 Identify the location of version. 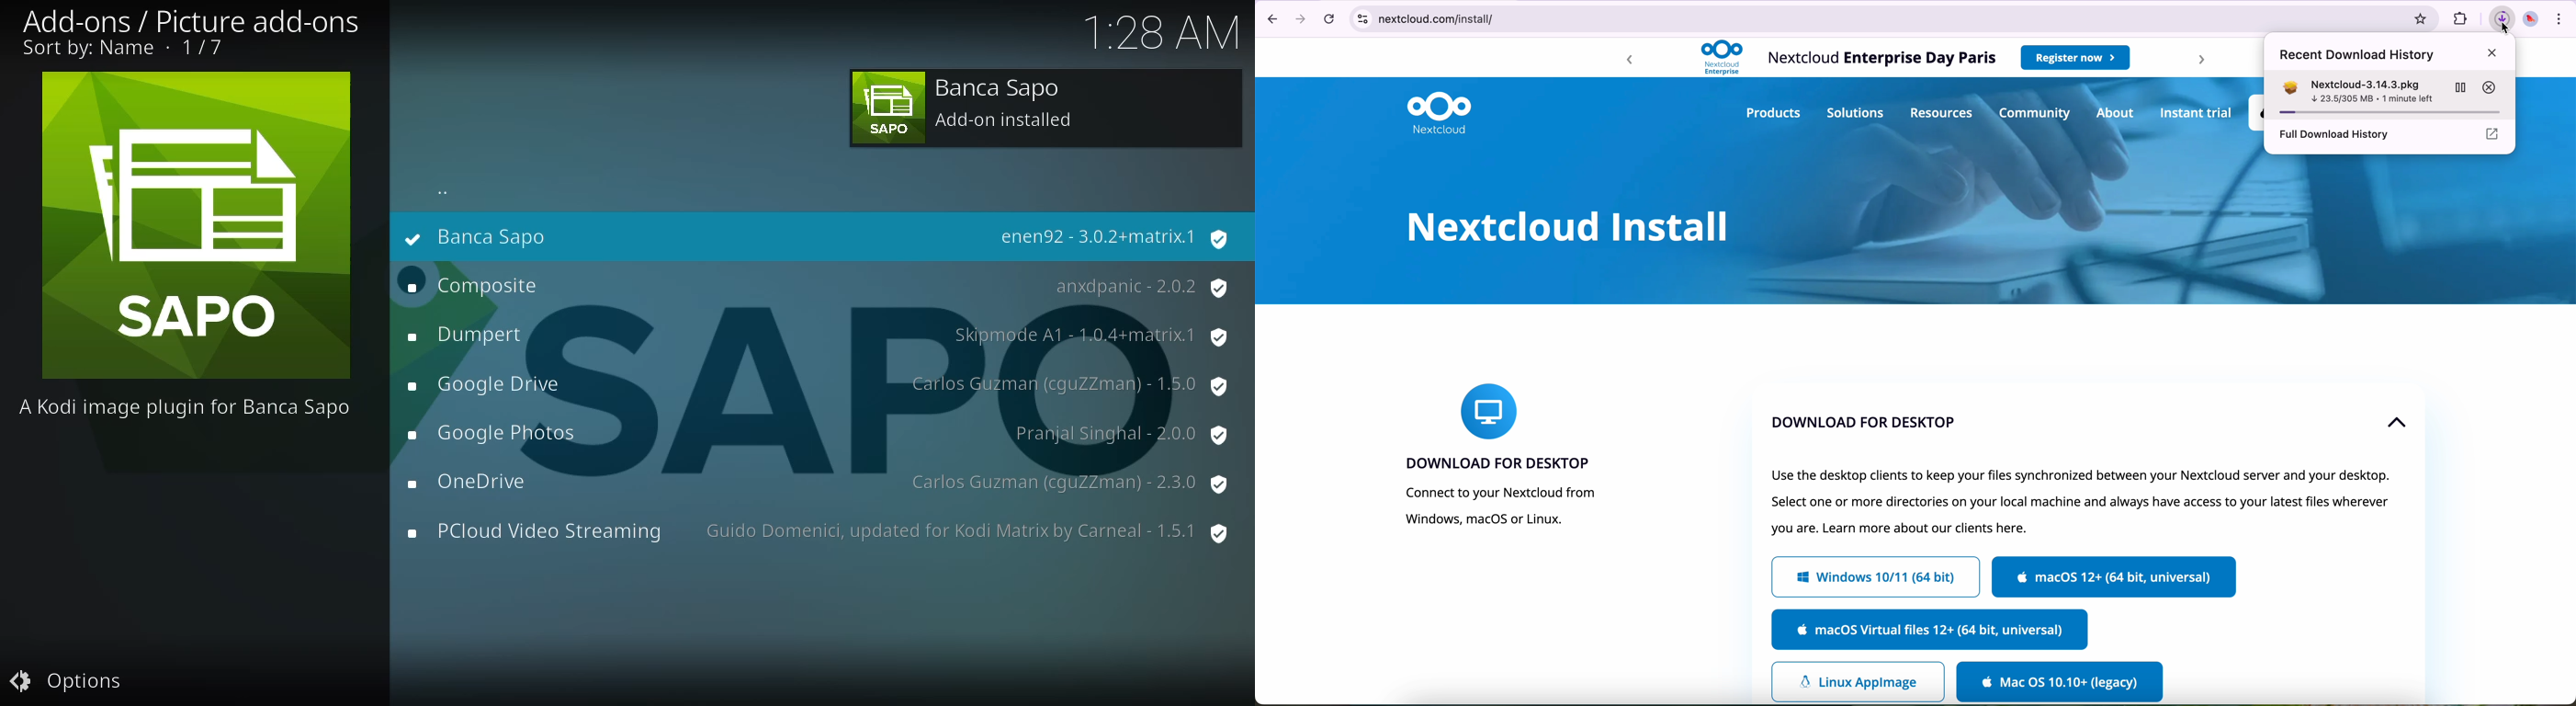
(1068, 481).